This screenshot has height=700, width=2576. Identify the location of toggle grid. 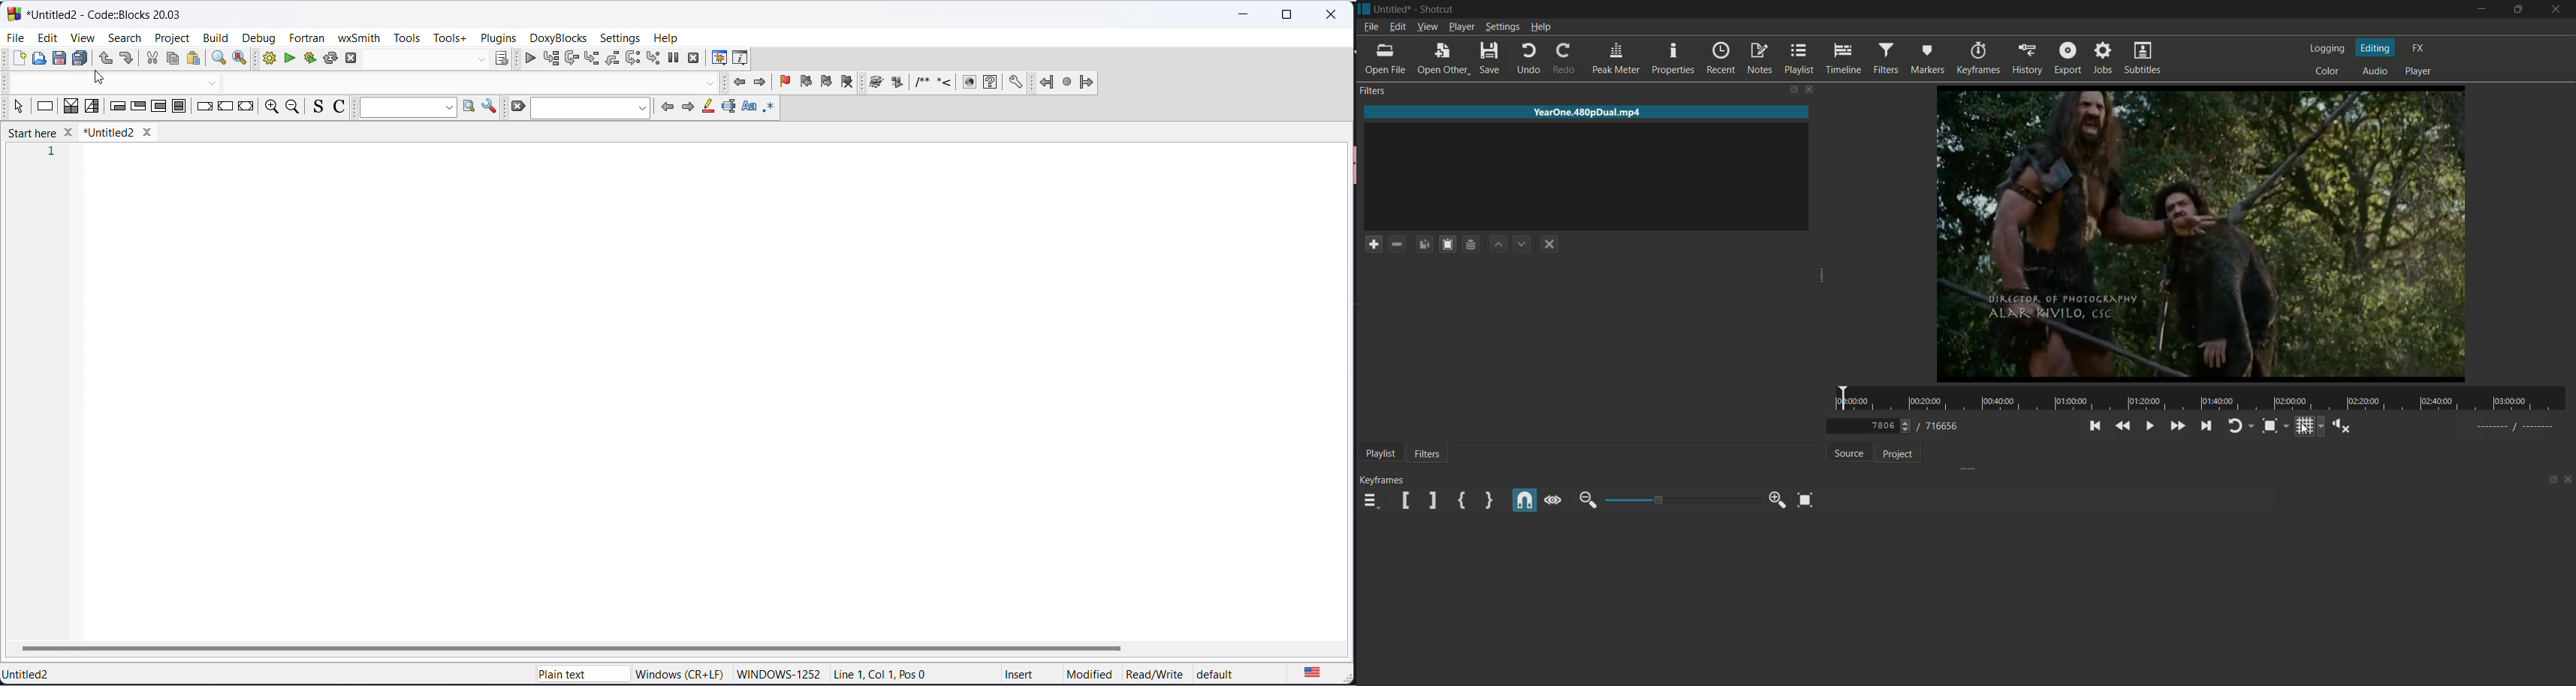
(2303, 426).